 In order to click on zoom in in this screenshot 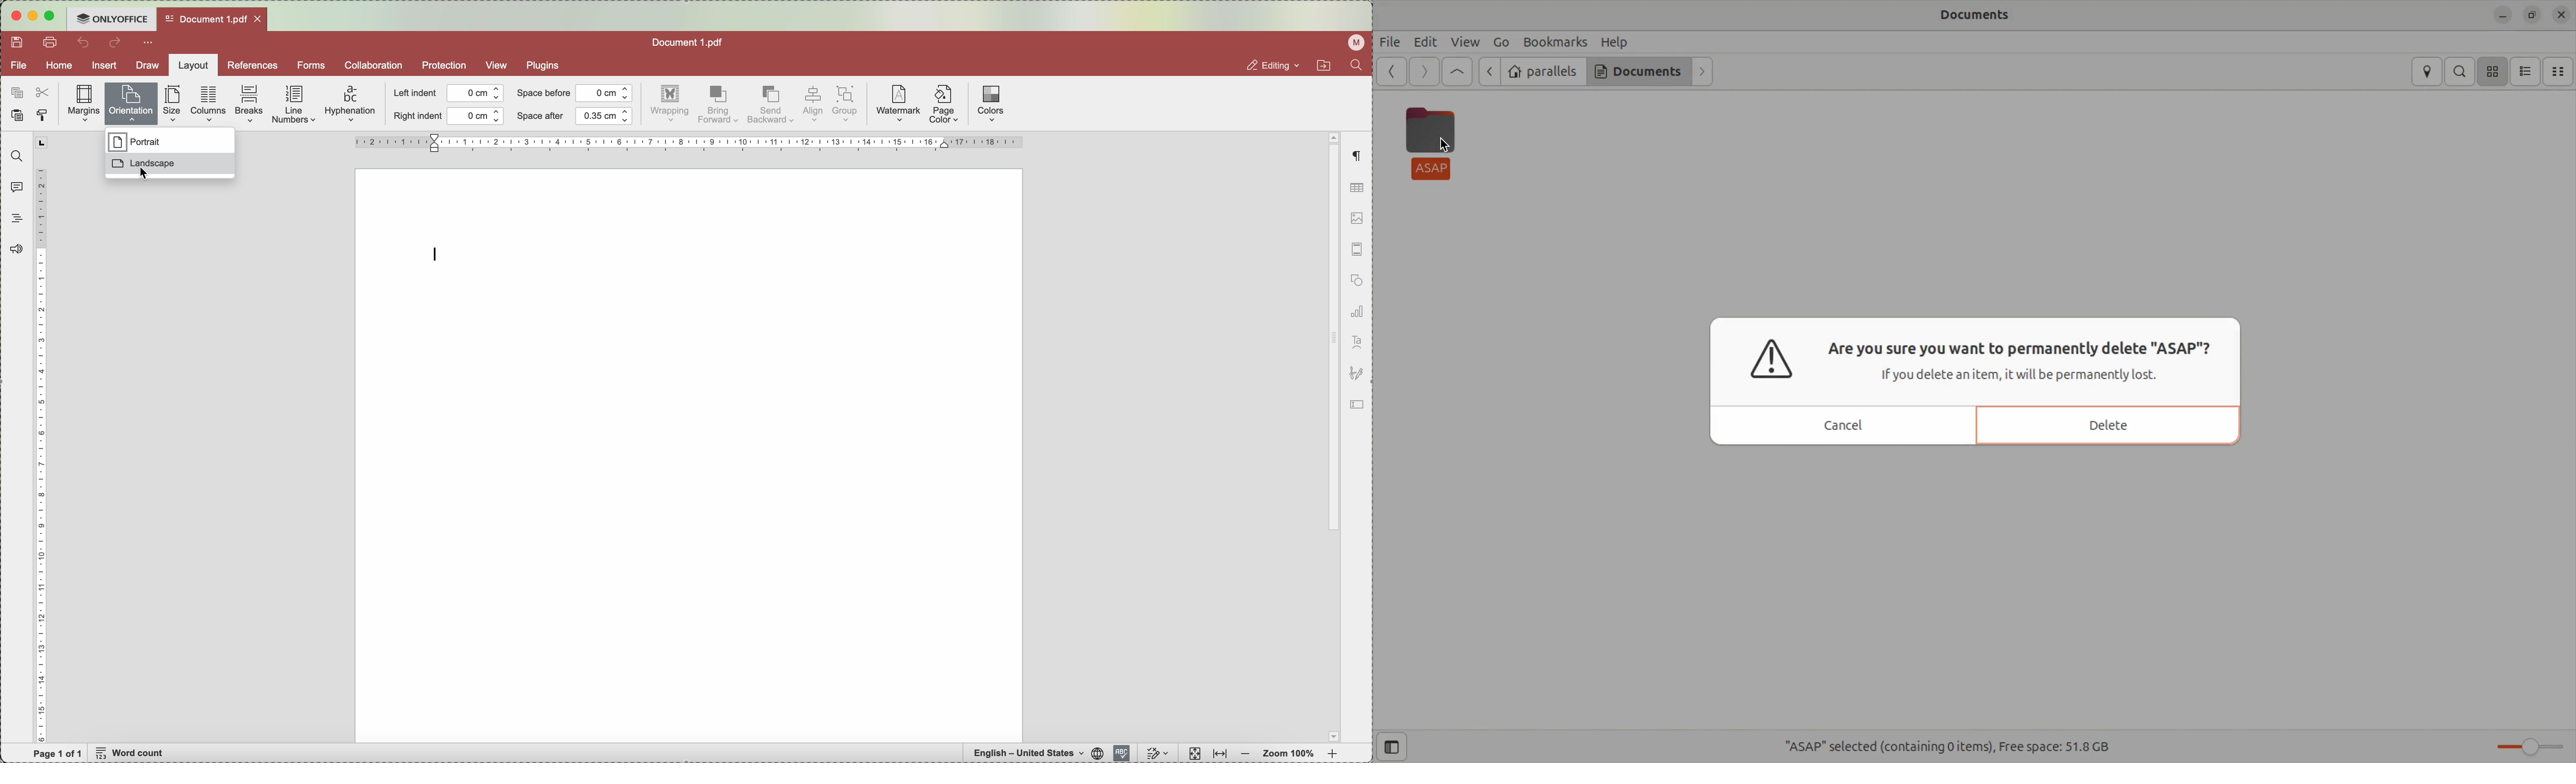, I will do `click(1332, 755)`.